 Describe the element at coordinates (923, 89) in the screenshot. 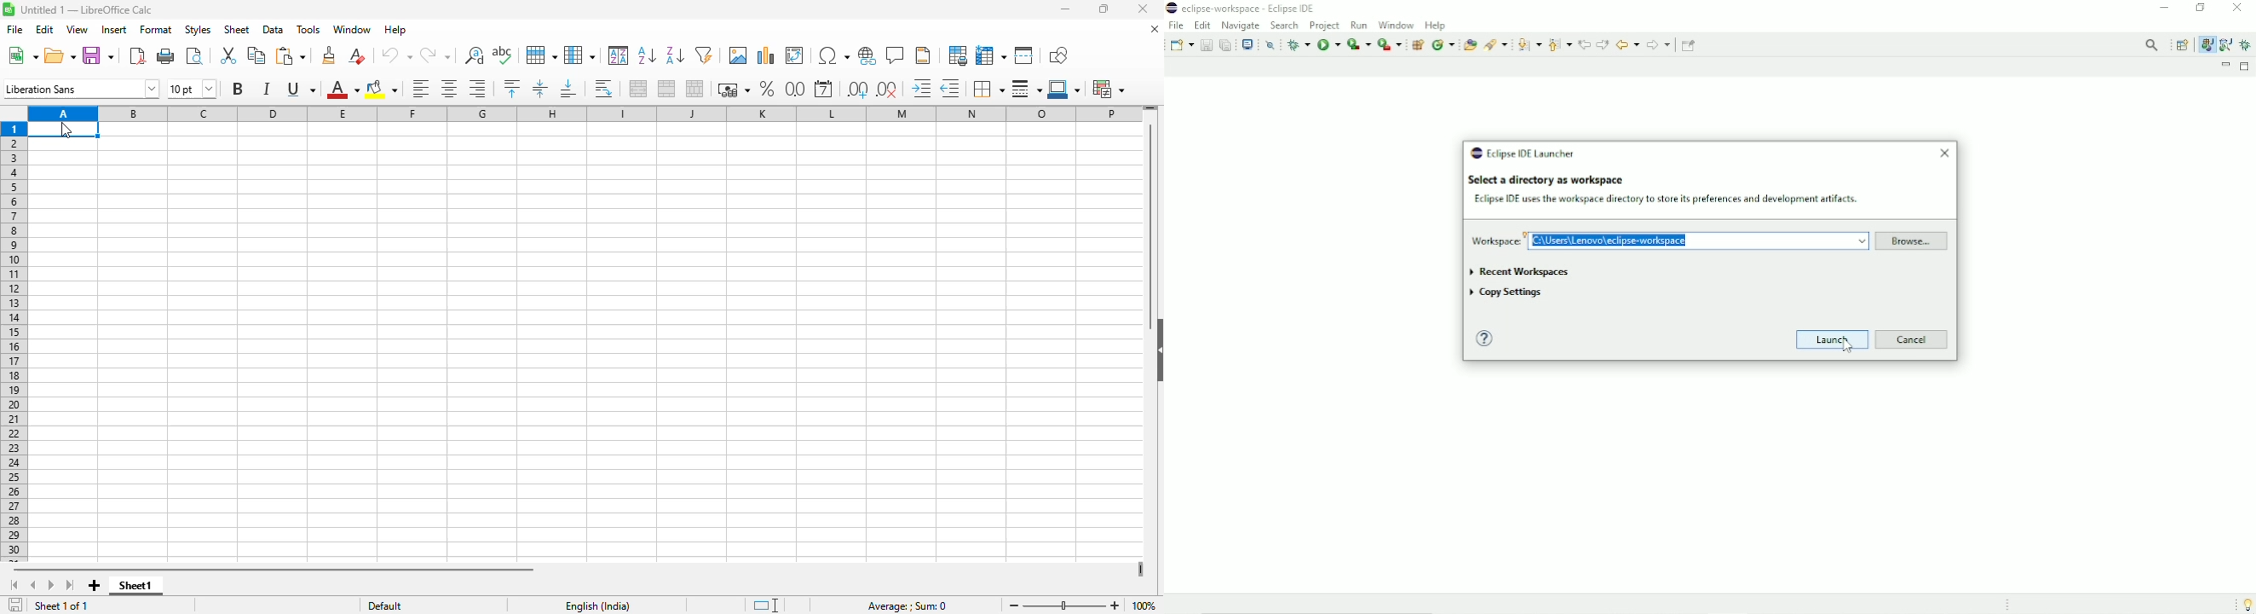

I see `increase indent` at that location.